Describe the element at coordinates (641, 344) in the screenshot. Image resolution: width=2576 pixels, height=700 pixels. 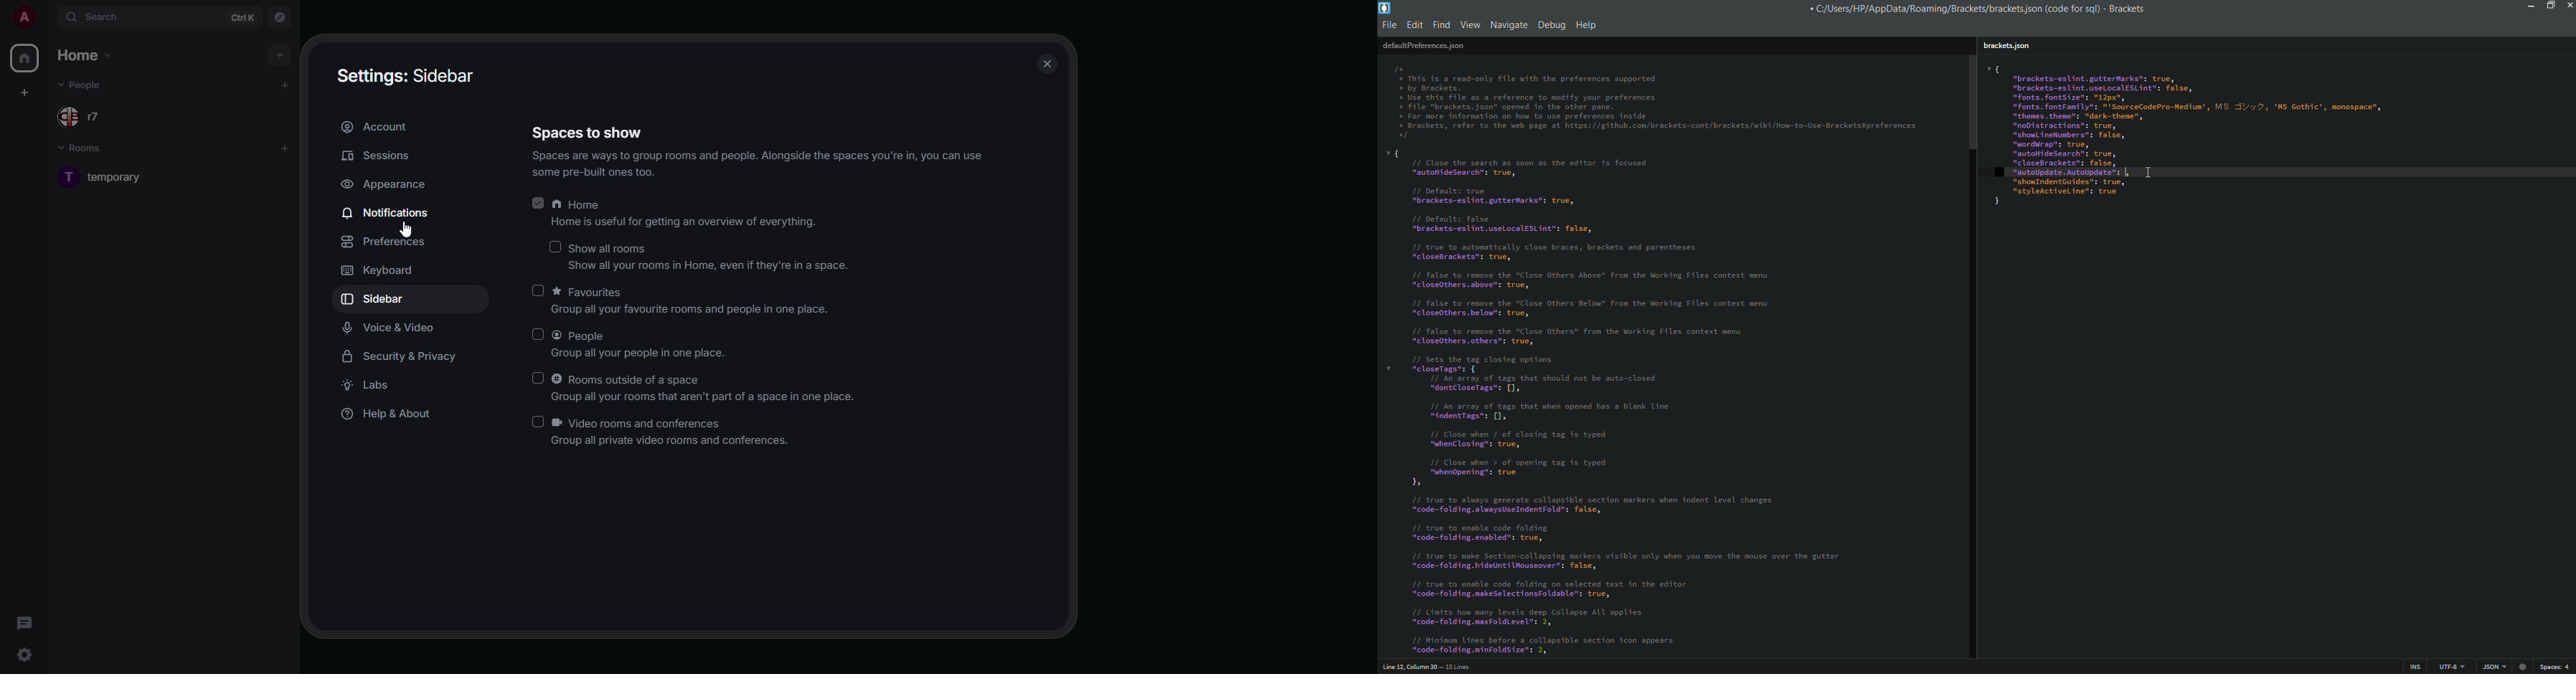
I see `people` at that location.